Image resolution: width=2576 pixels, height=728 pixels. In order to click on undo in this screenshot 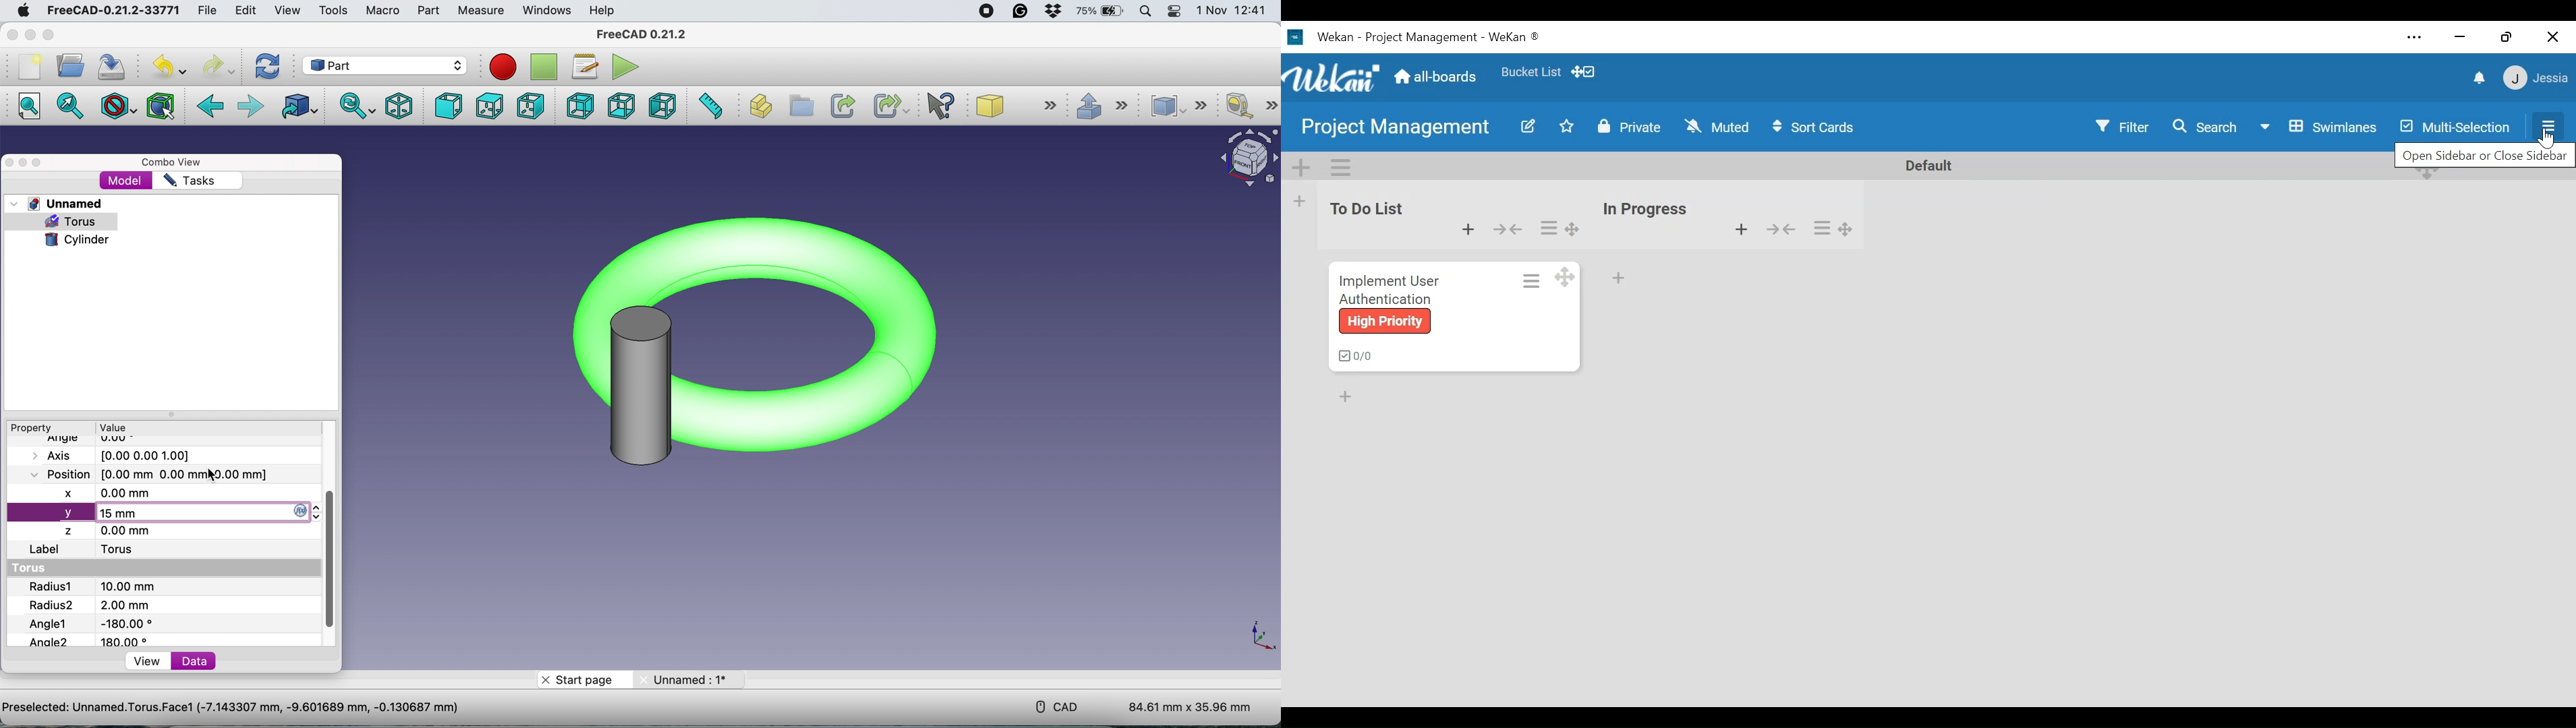, I will do `click(168, 67)`.